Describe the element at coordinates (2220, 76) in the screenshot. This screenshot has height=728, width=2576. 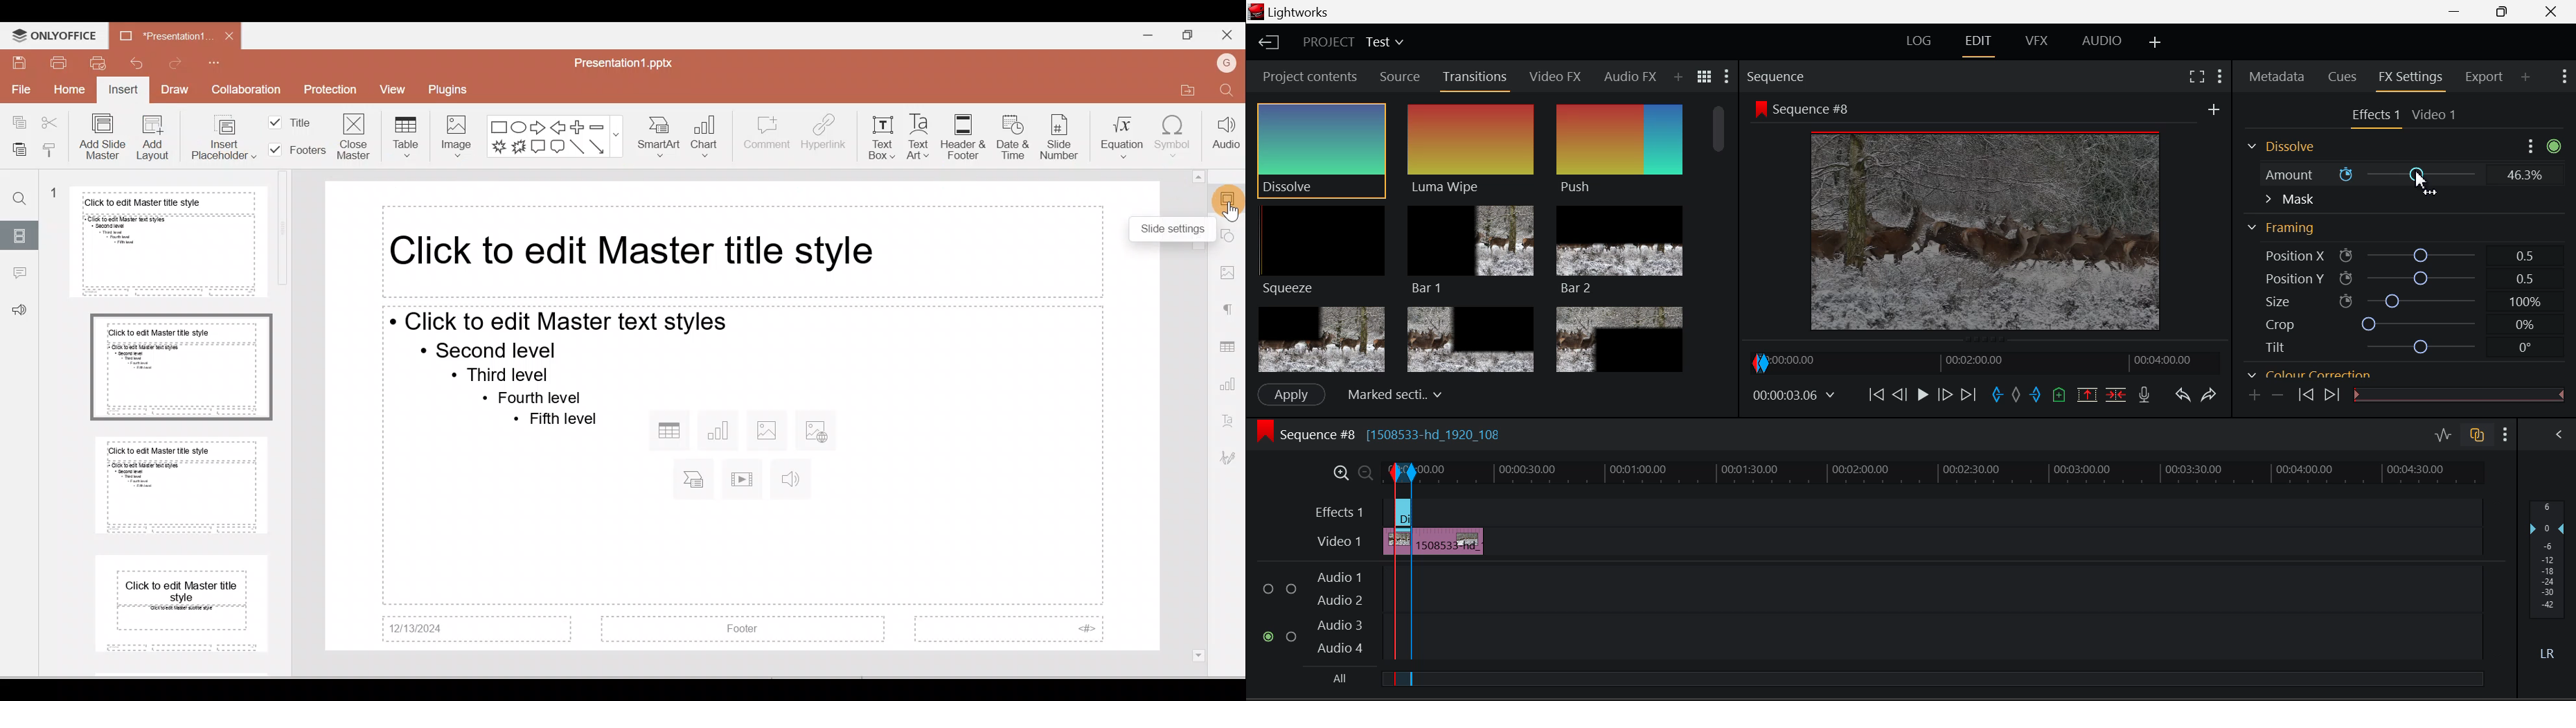
I see `Show Settings` at that location.